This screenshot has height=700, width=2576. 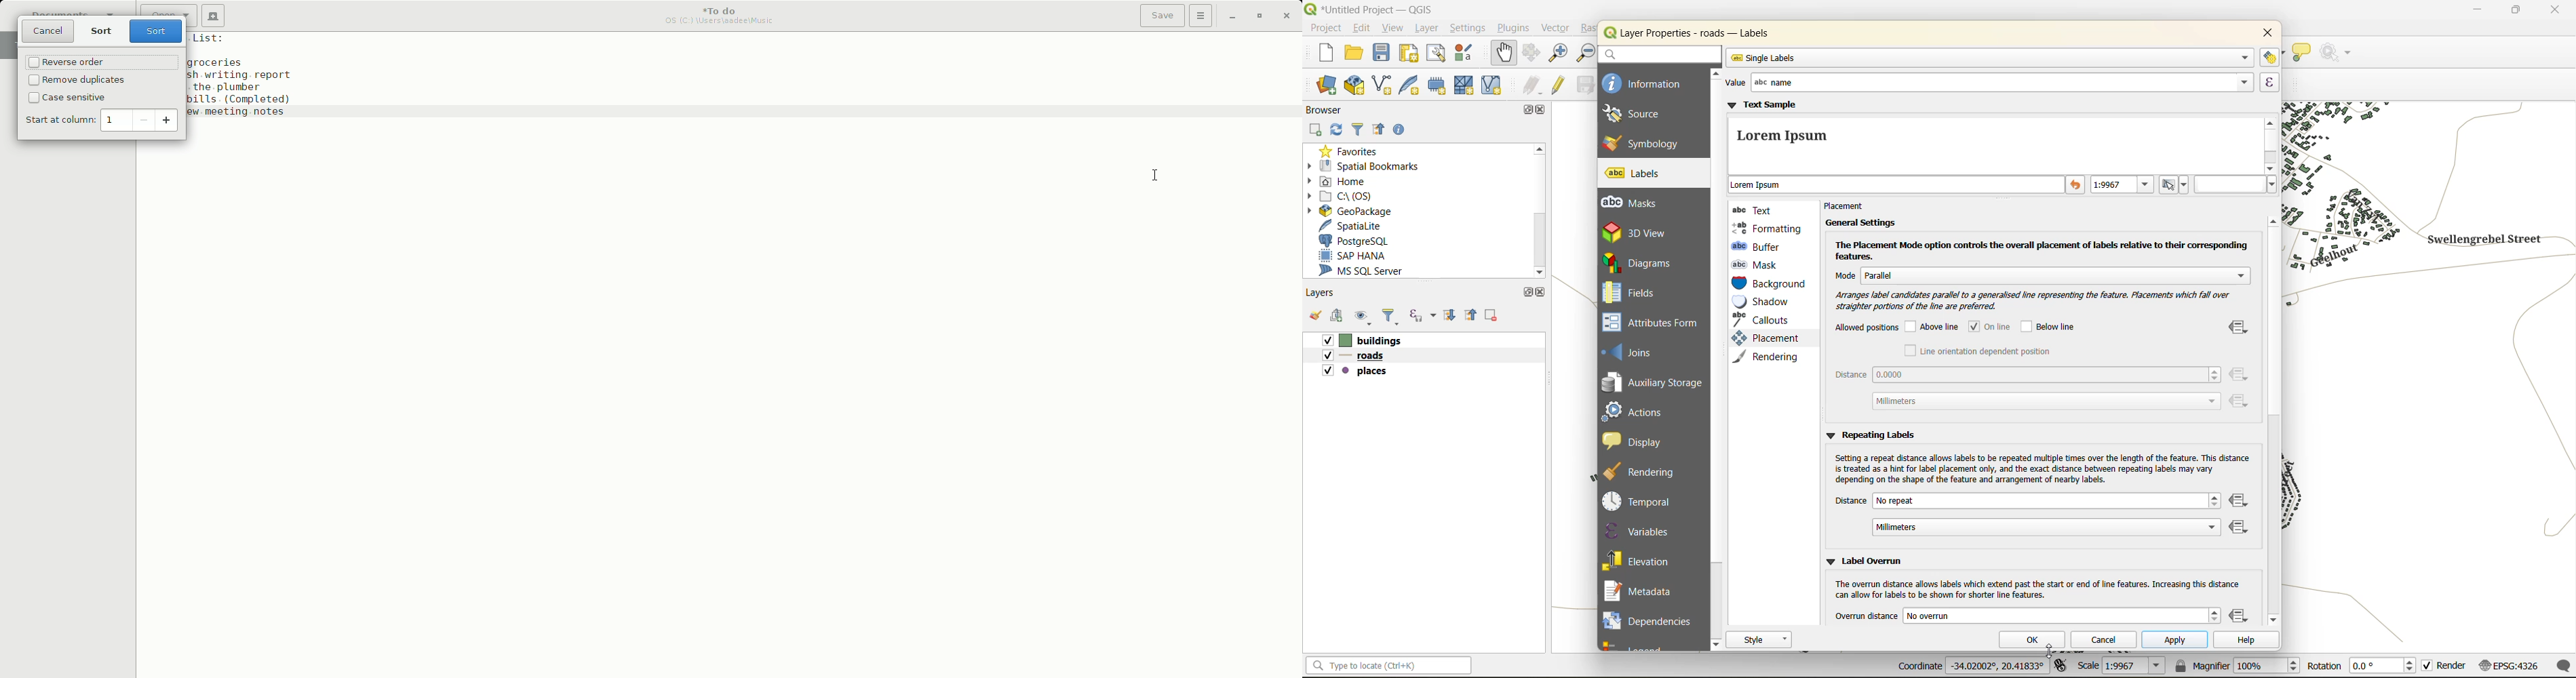 I want to click on no action, so click(x=2340, y=53).